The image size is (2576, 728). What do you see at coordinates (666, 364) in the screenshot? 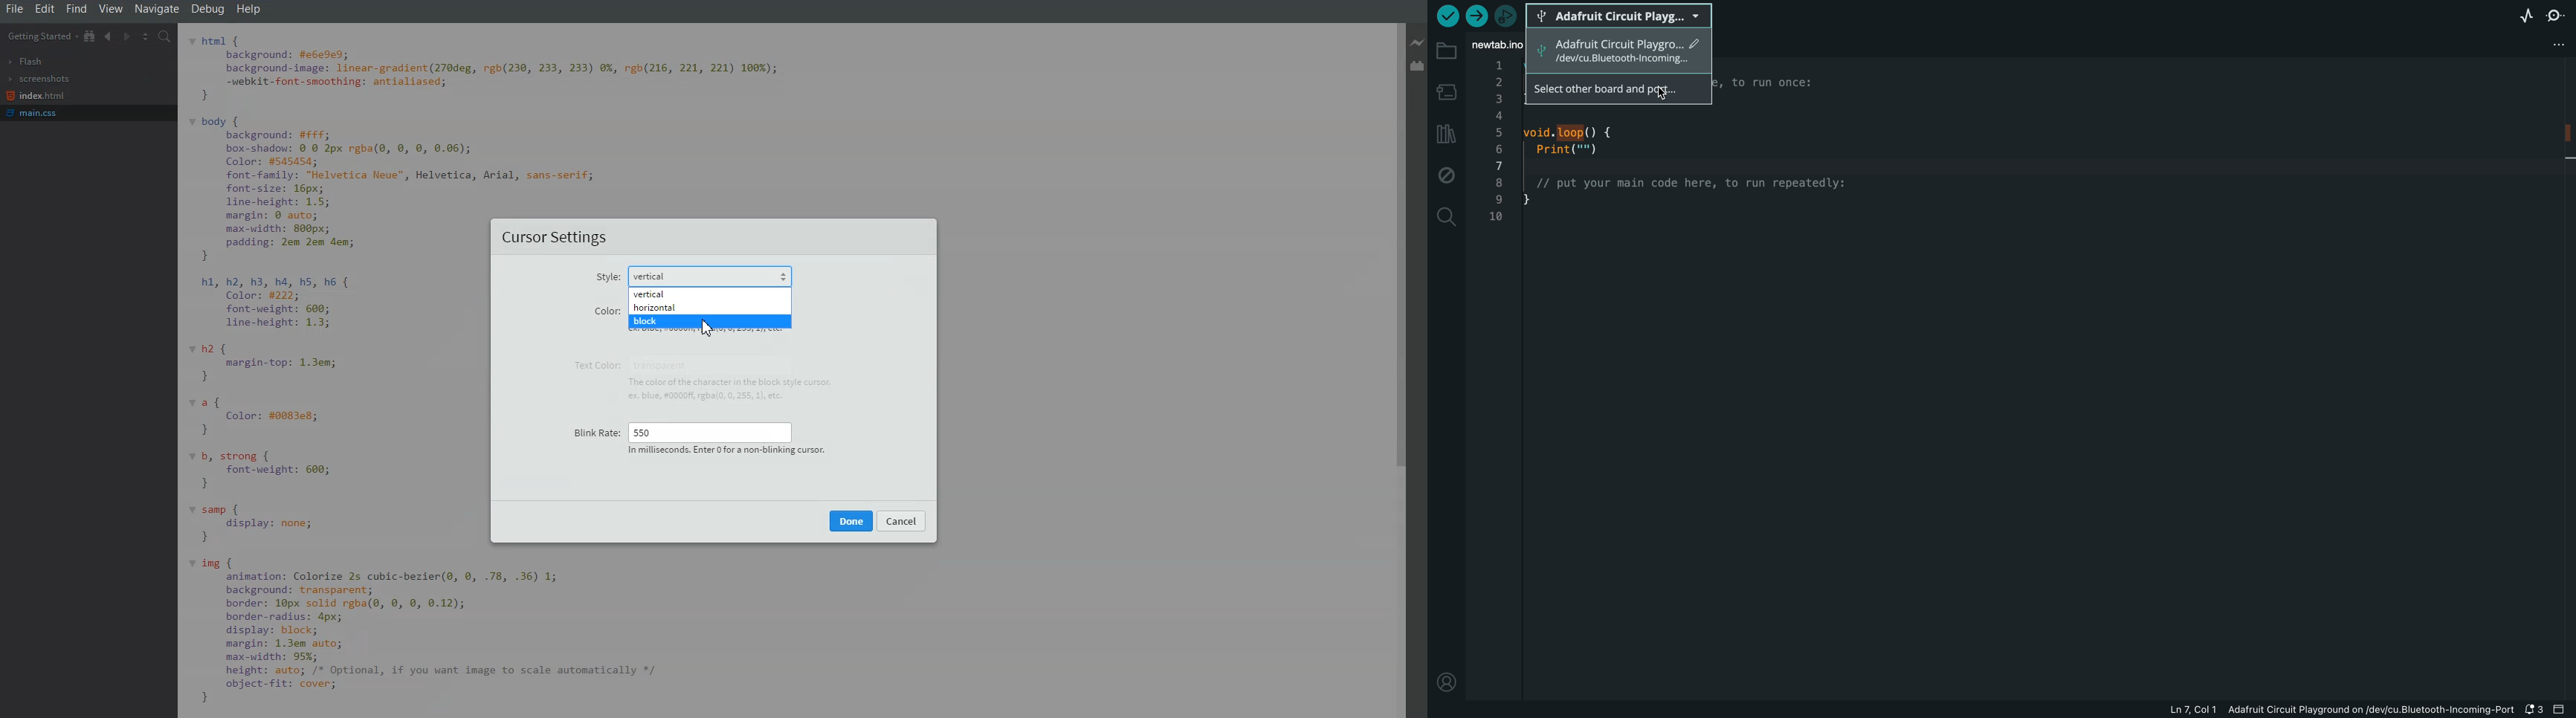
I see `transparent` at bounding box center [666, 364].